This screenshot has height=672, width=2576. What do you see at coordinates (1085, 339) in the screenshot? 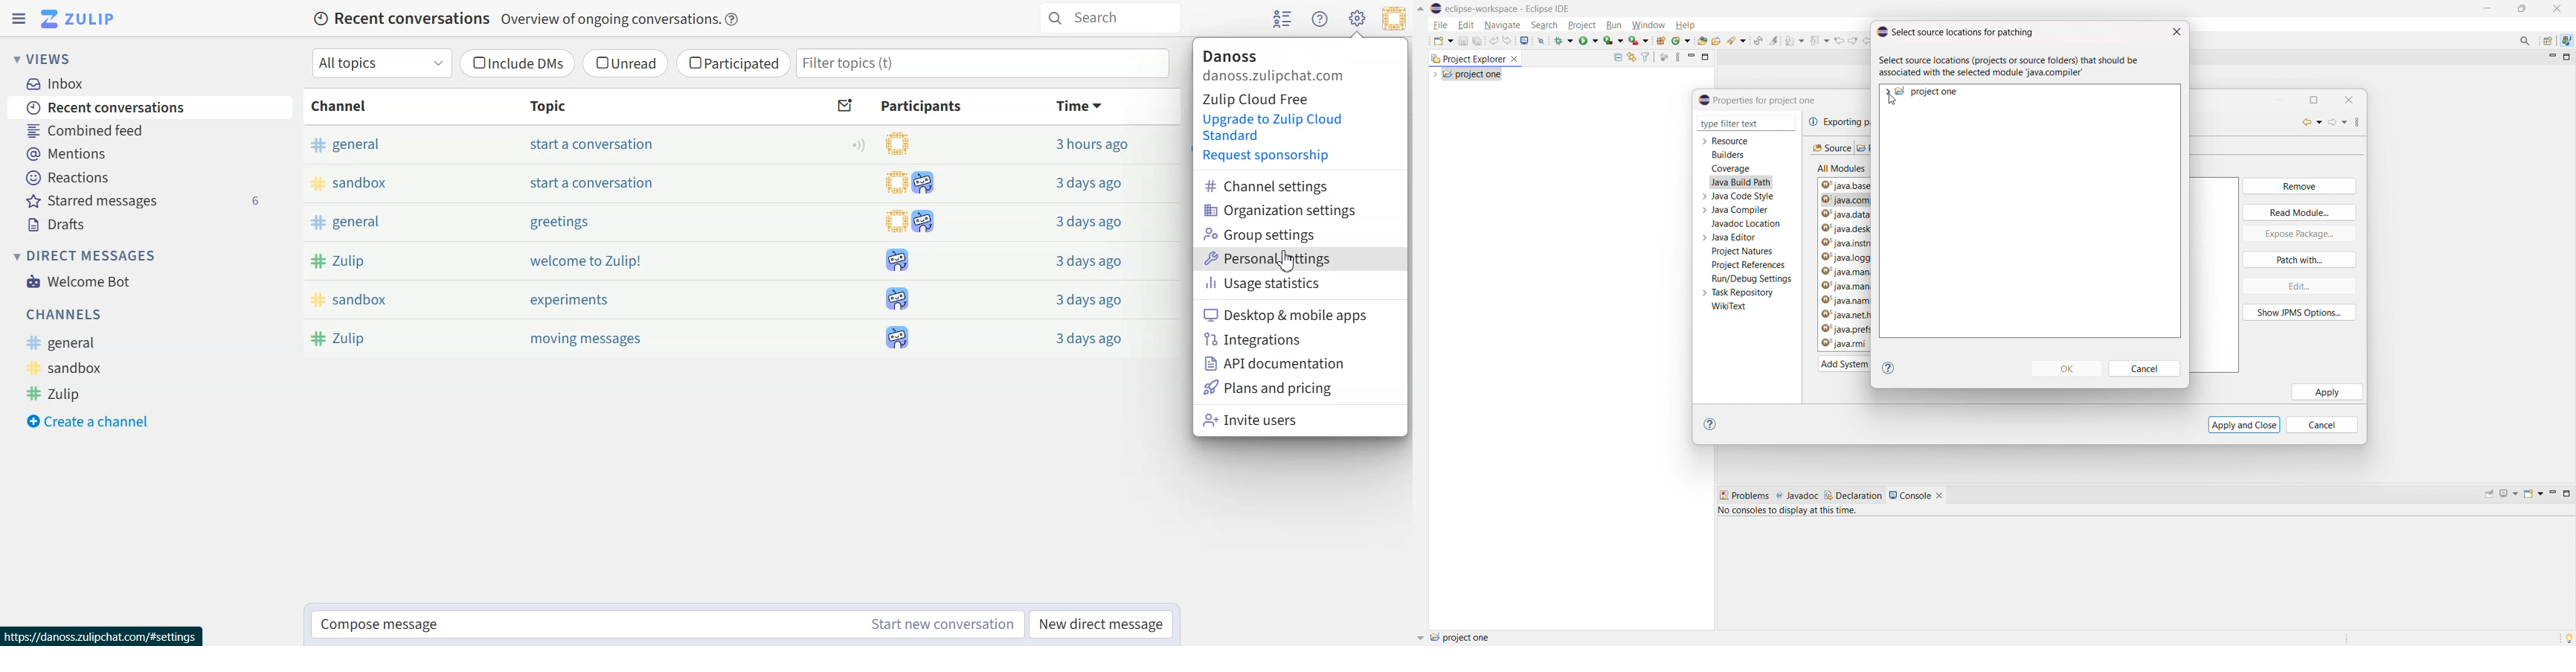
I see `3 days ago` at bounding box center [1085, 339].